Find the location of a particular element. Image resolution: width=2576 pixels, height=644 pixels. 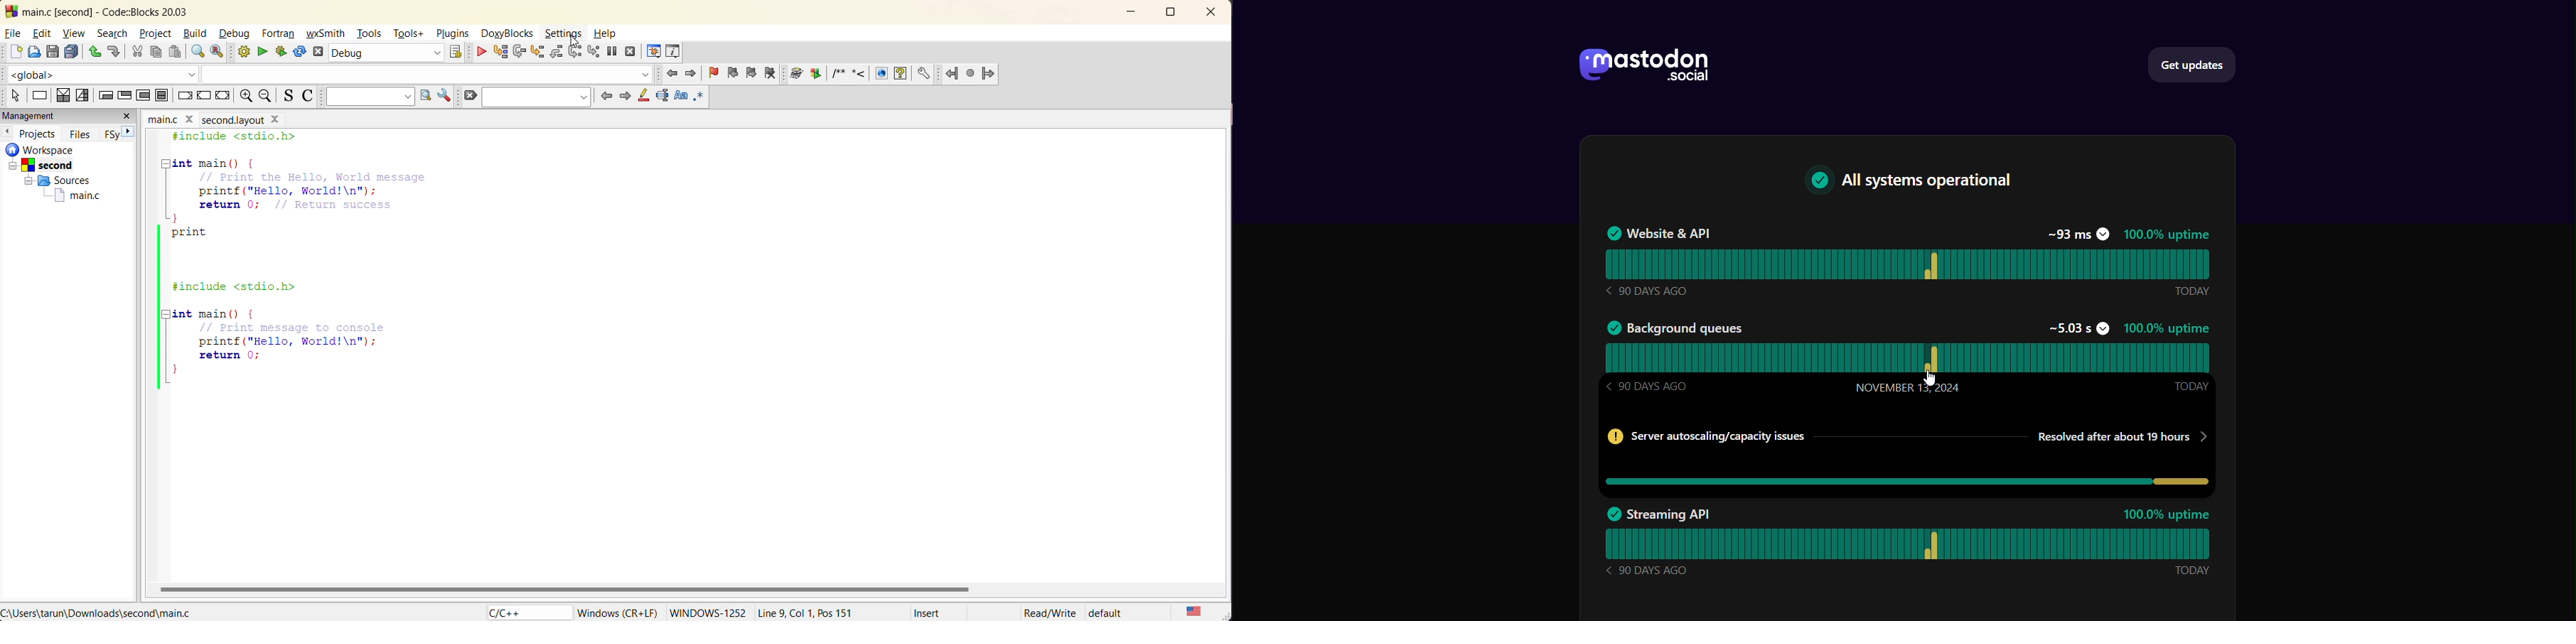

next instruction is located at coordinates (577, 53).